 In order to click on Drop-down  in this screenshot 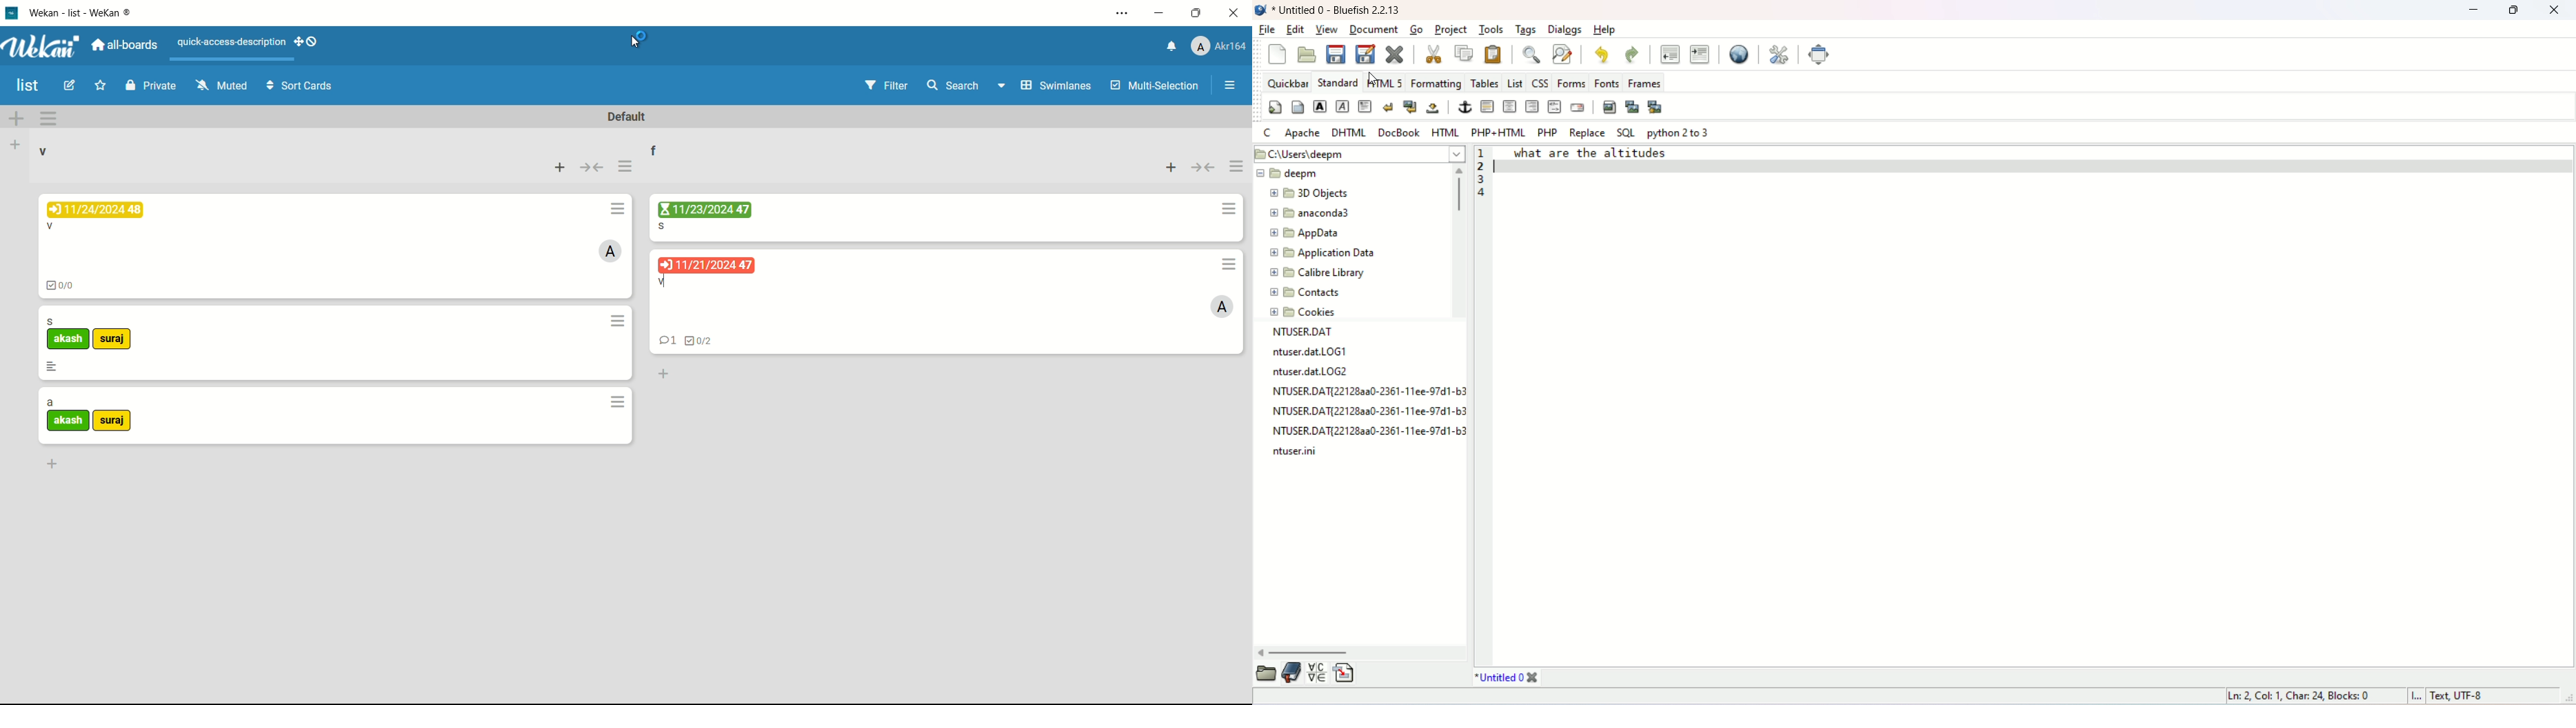, I will do `click(1004, 85)`.